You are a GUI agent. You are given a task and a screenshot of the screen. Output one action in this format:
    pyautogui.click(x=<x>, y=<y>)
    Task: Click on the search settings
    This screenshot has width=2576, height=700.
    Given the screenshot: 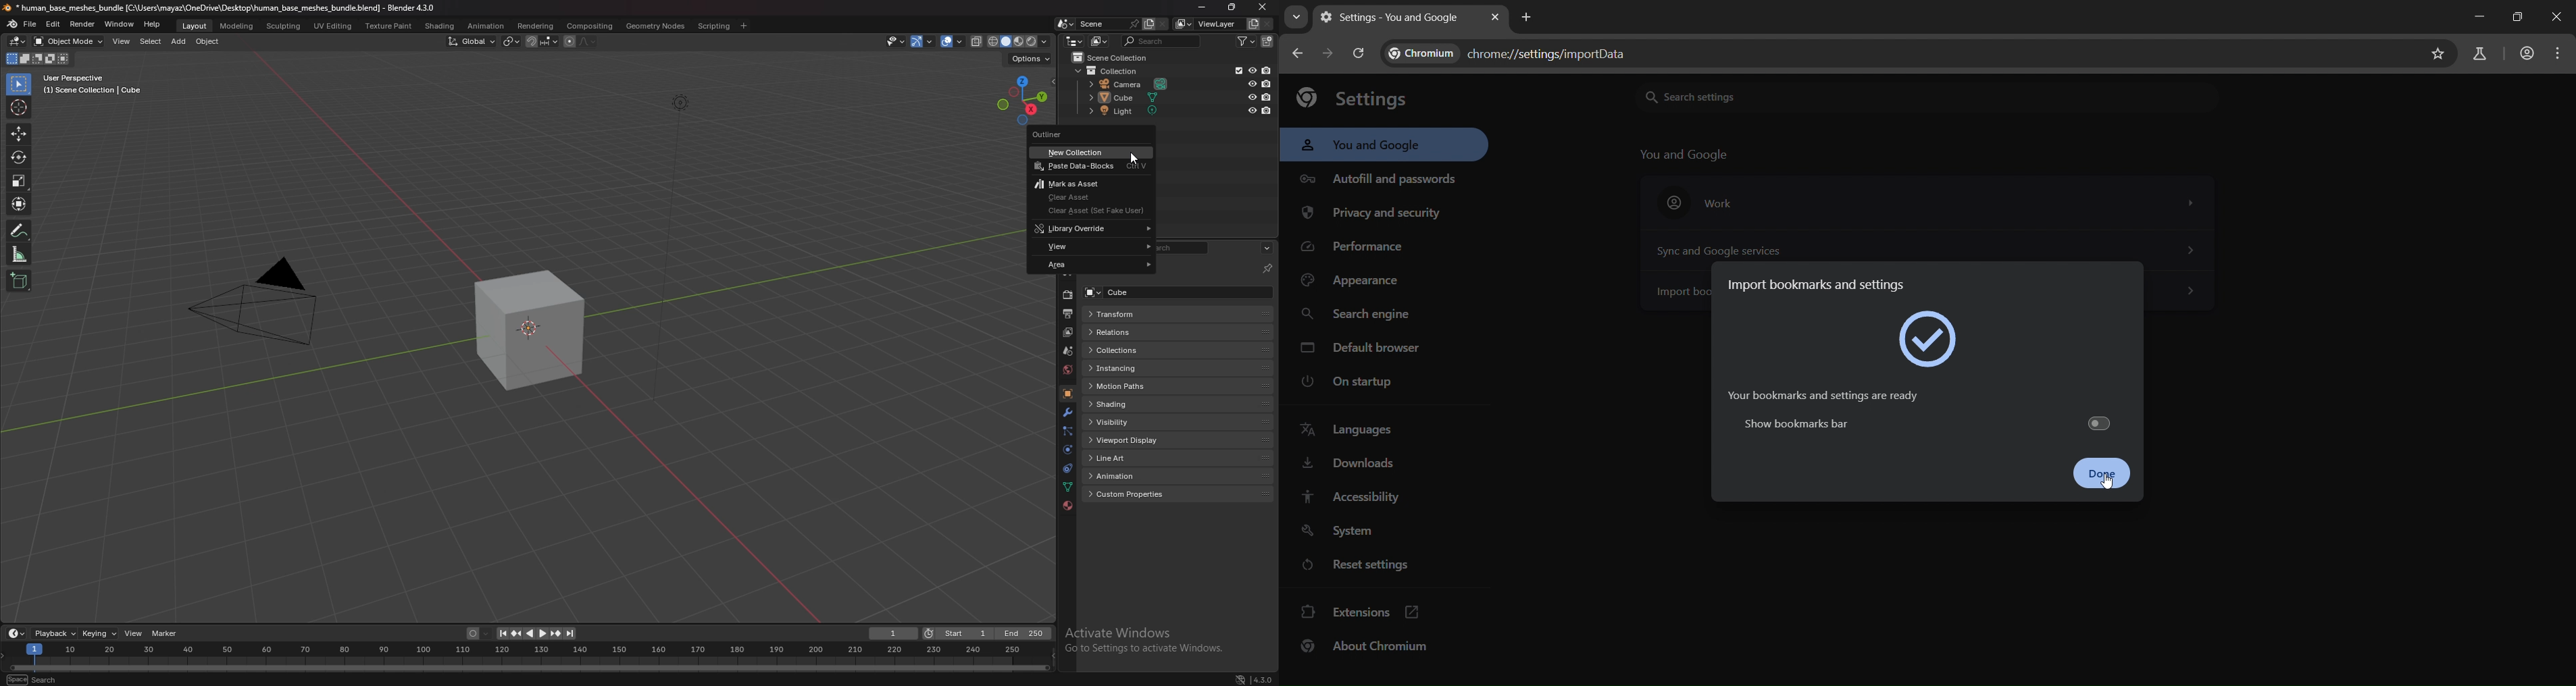 What is the action you would take?
    pyautogui.click(x=1745, y=96)
    